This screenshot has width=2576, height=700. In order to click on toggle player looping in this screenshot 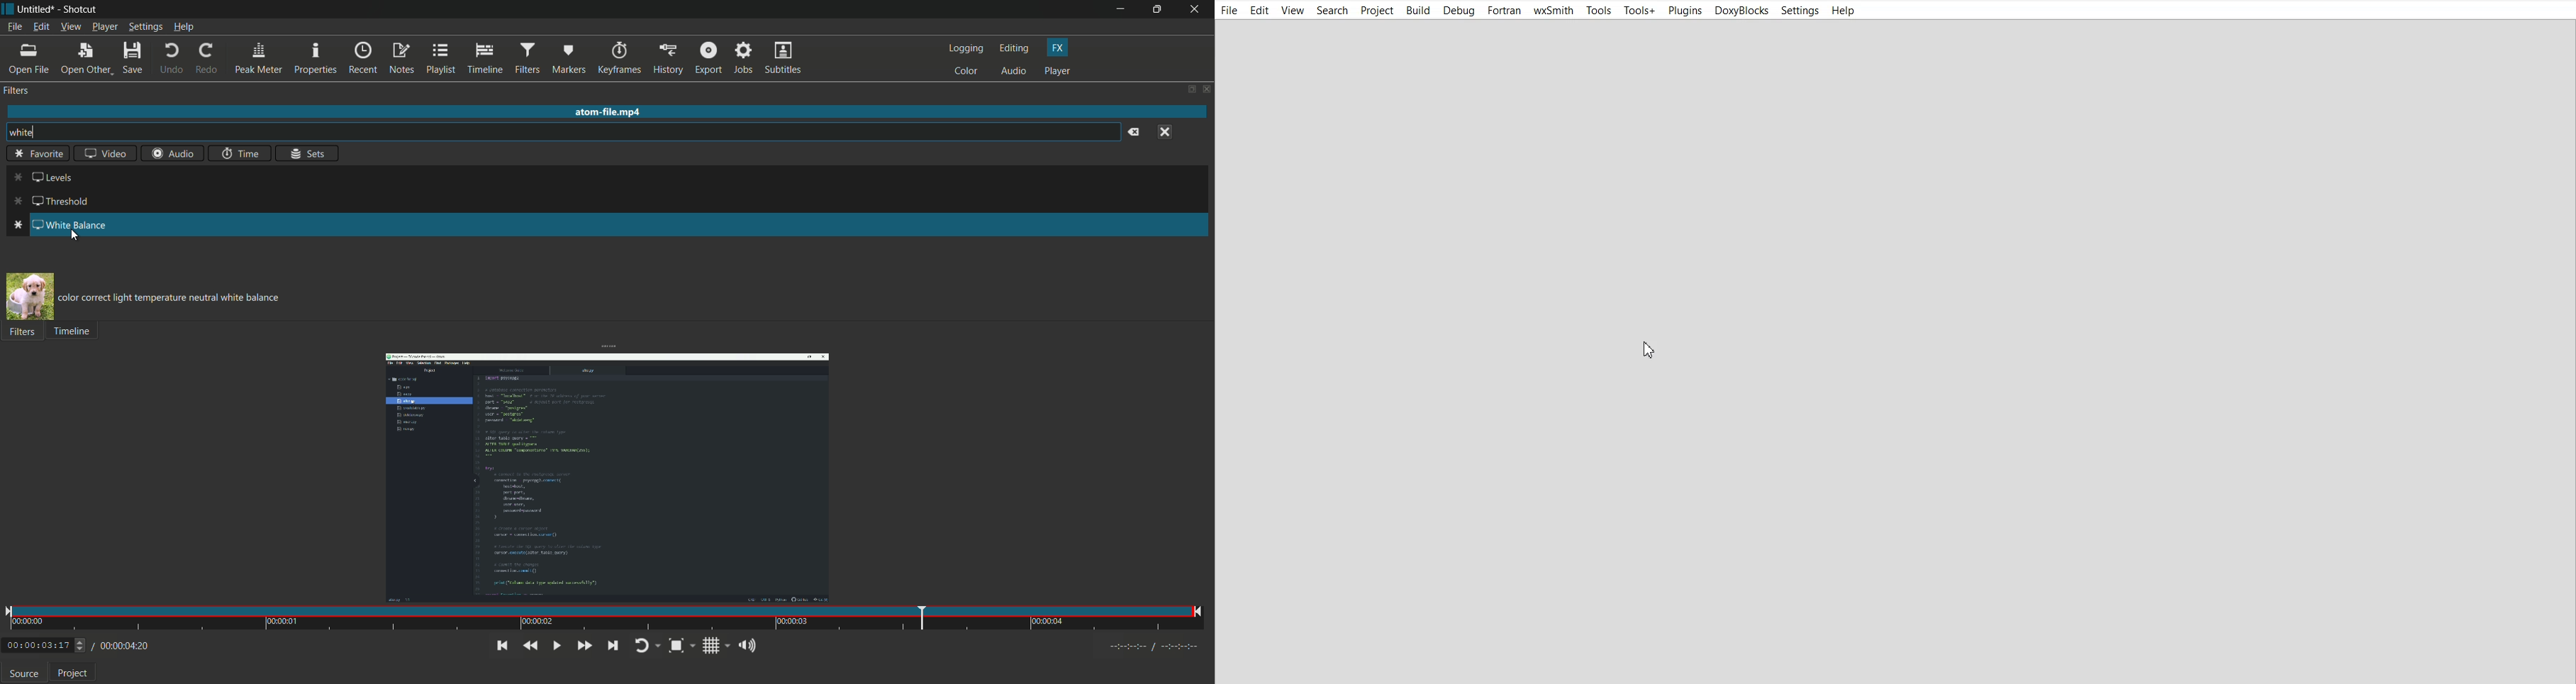, I will do `click(648, 646)`.